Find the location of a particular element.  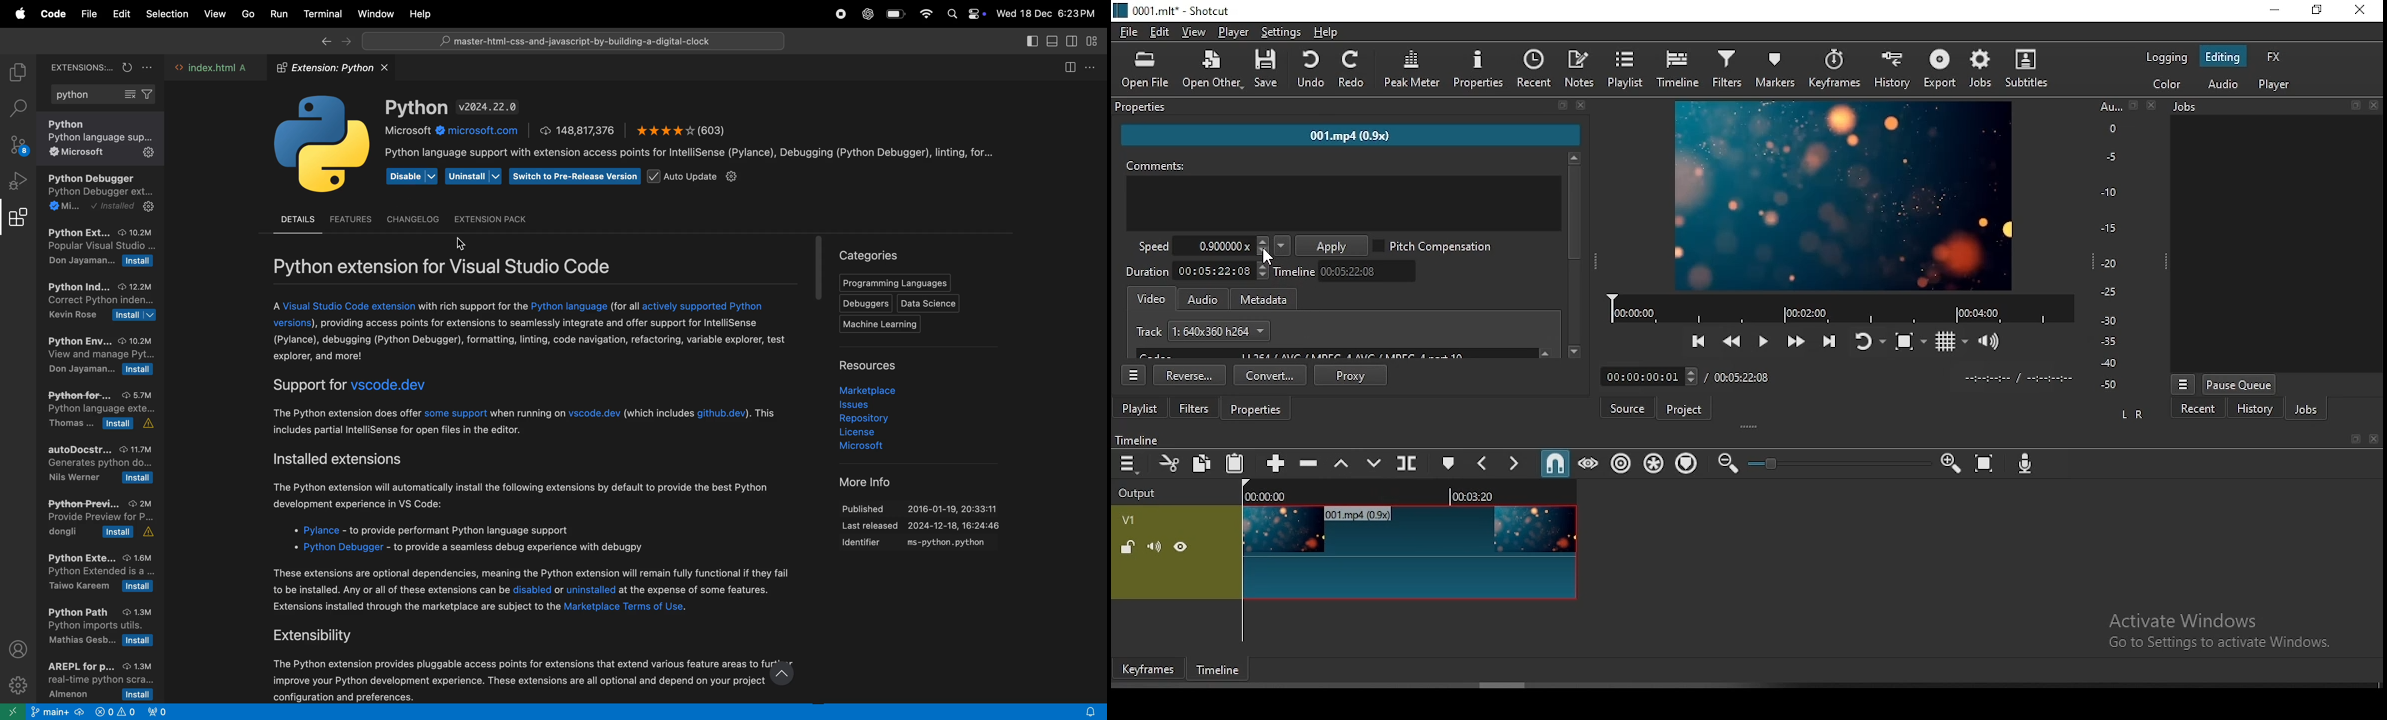

playlist is located at coordinates (1626, 69).